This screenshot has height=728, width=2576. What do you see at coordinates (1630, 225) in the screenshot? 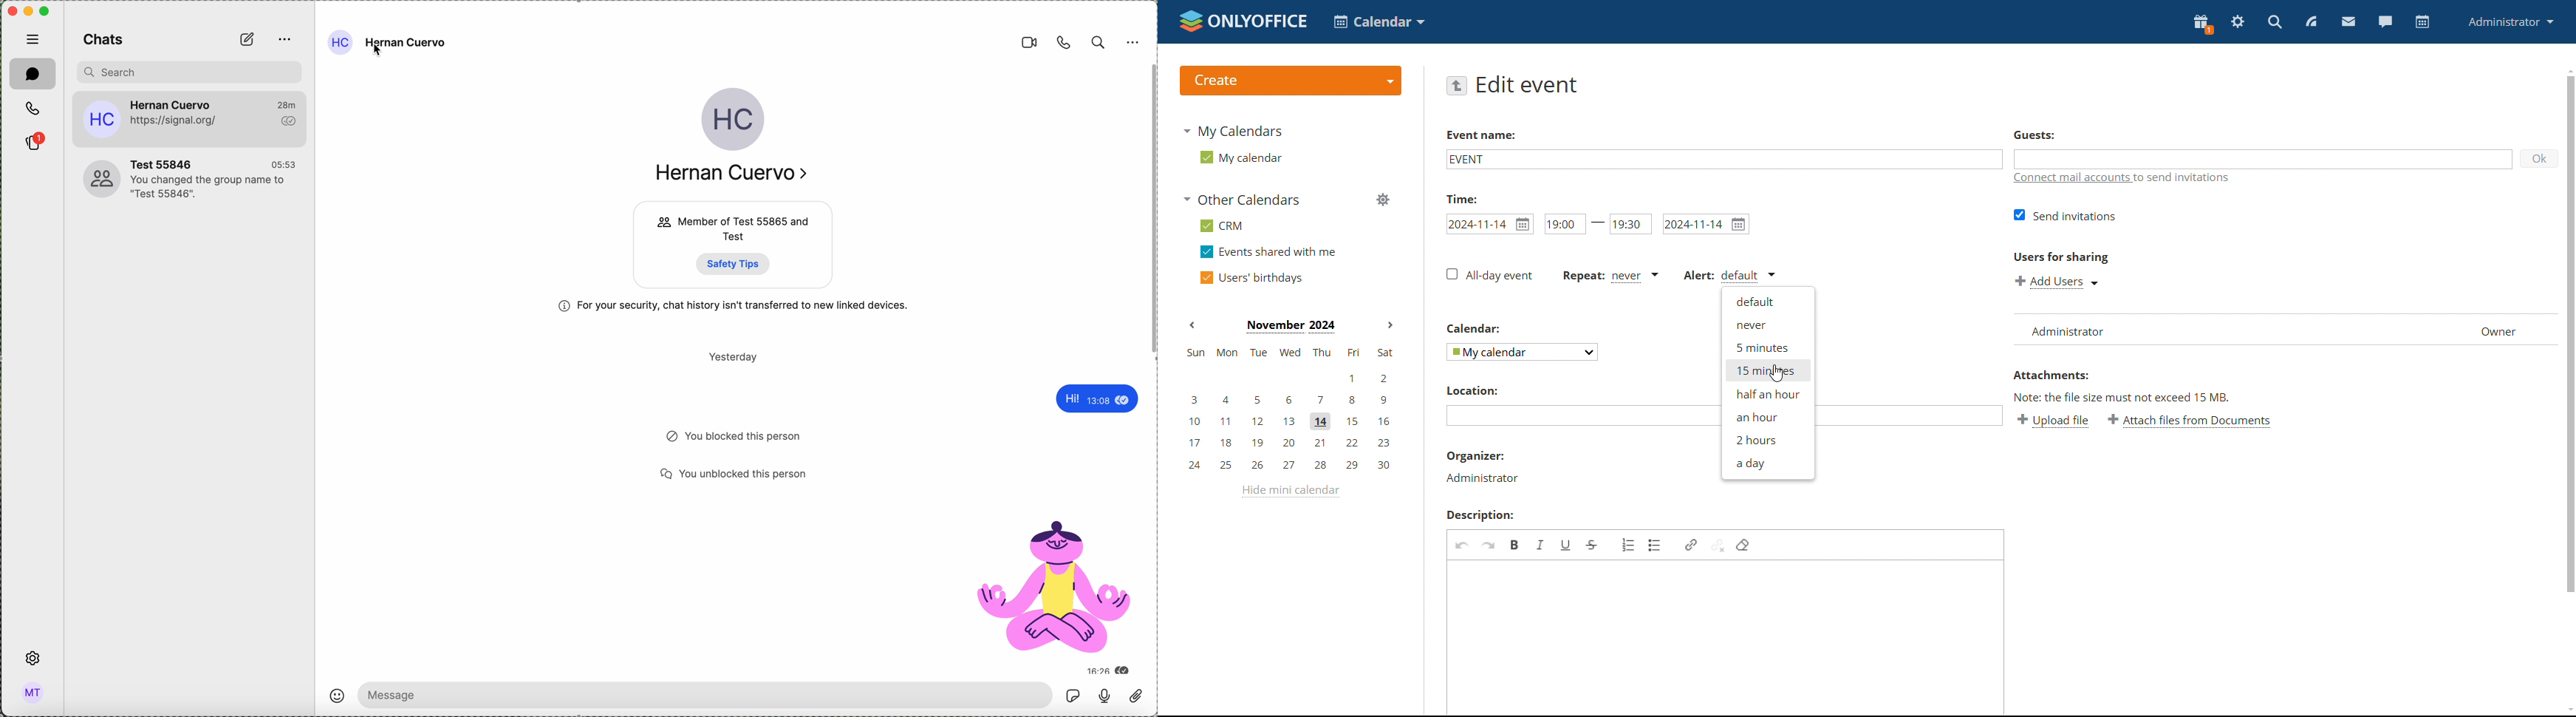
I see `end time` at bounding box center [1630, 225].